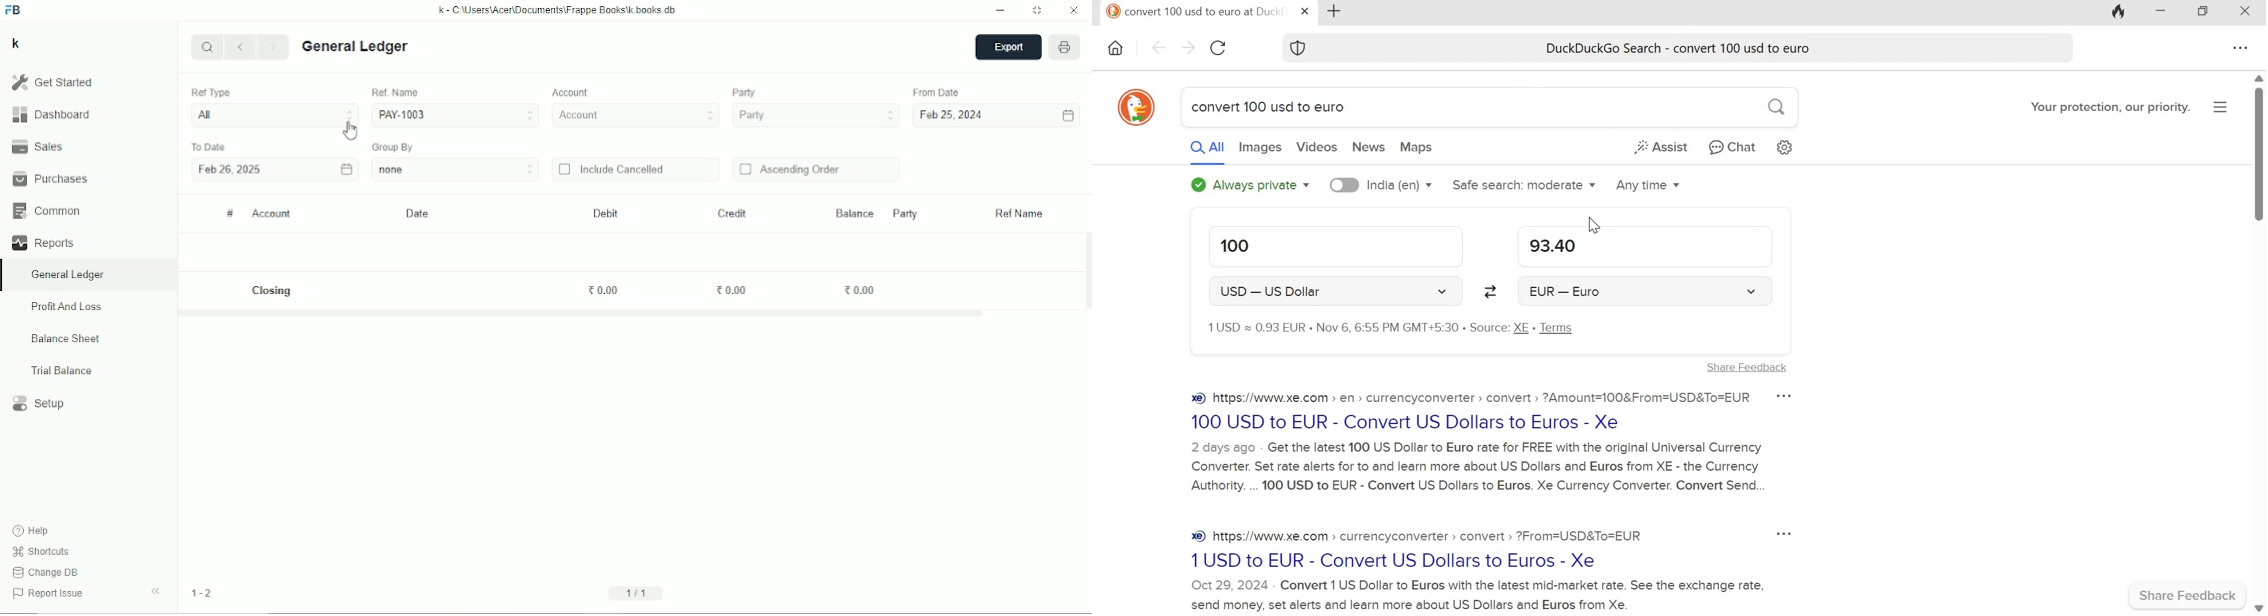 Image resolution: width=2268 pixels, height=616 pixels. What do you see at coordinates (2249, 13) in the screenshot?
I see `close` at bounding box center [2249, 13].